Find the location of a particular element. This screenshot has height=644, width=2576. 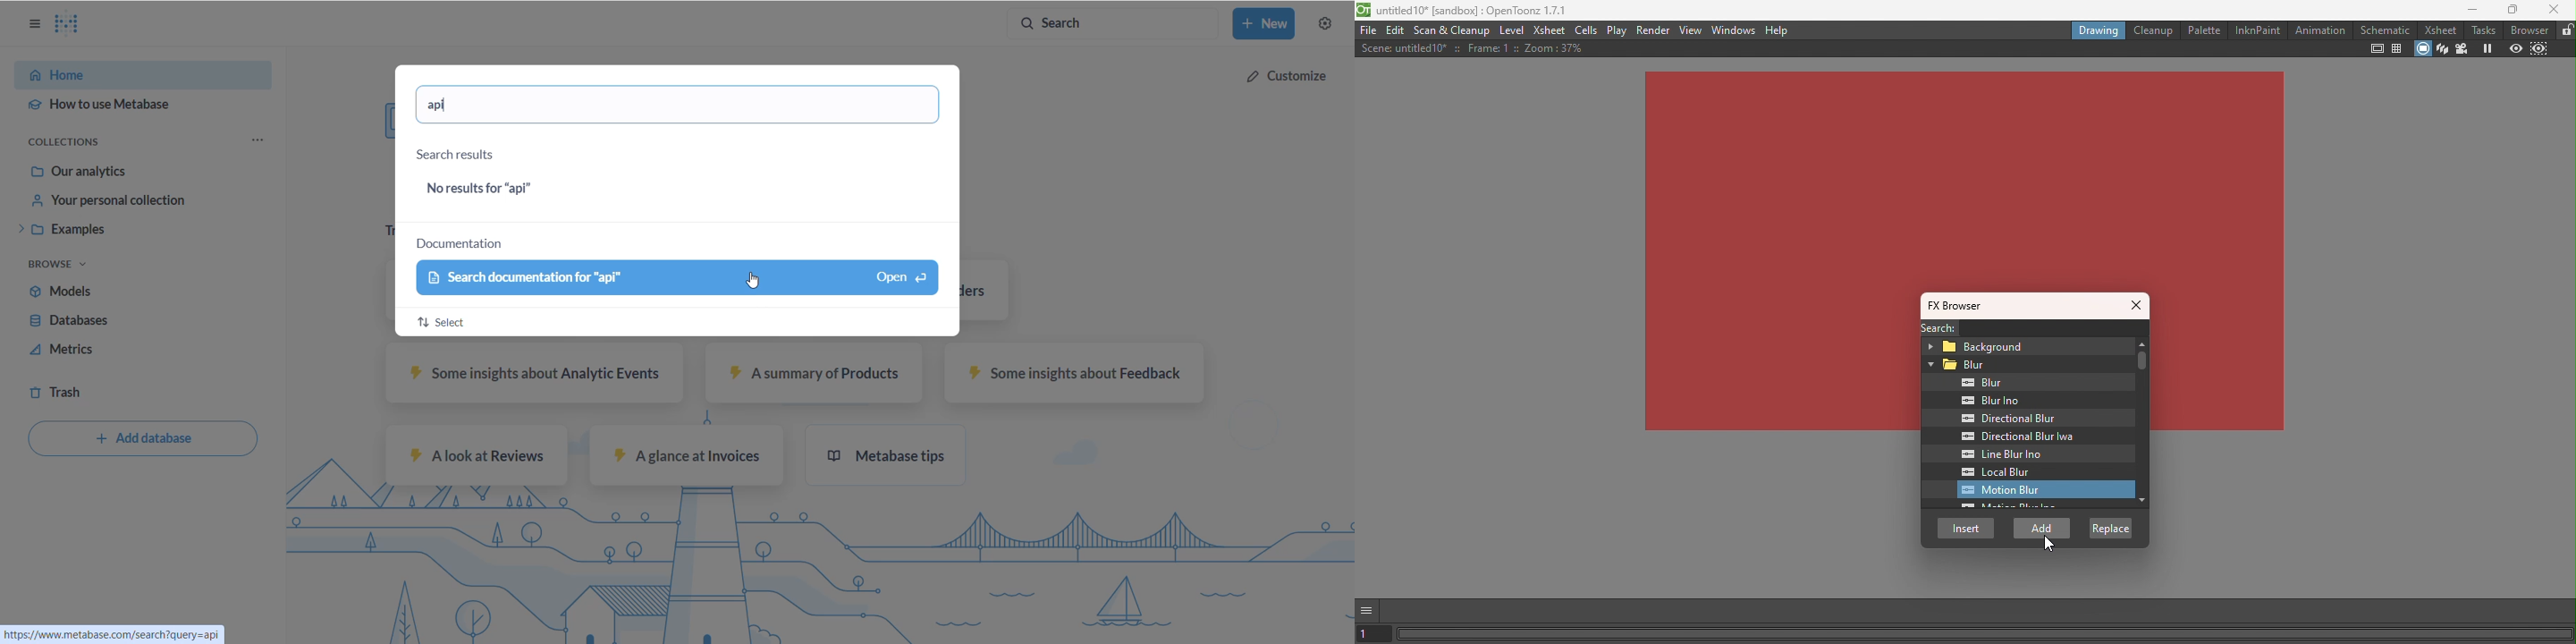

some insights about feedback sample is located at coordinates (1072, 376).